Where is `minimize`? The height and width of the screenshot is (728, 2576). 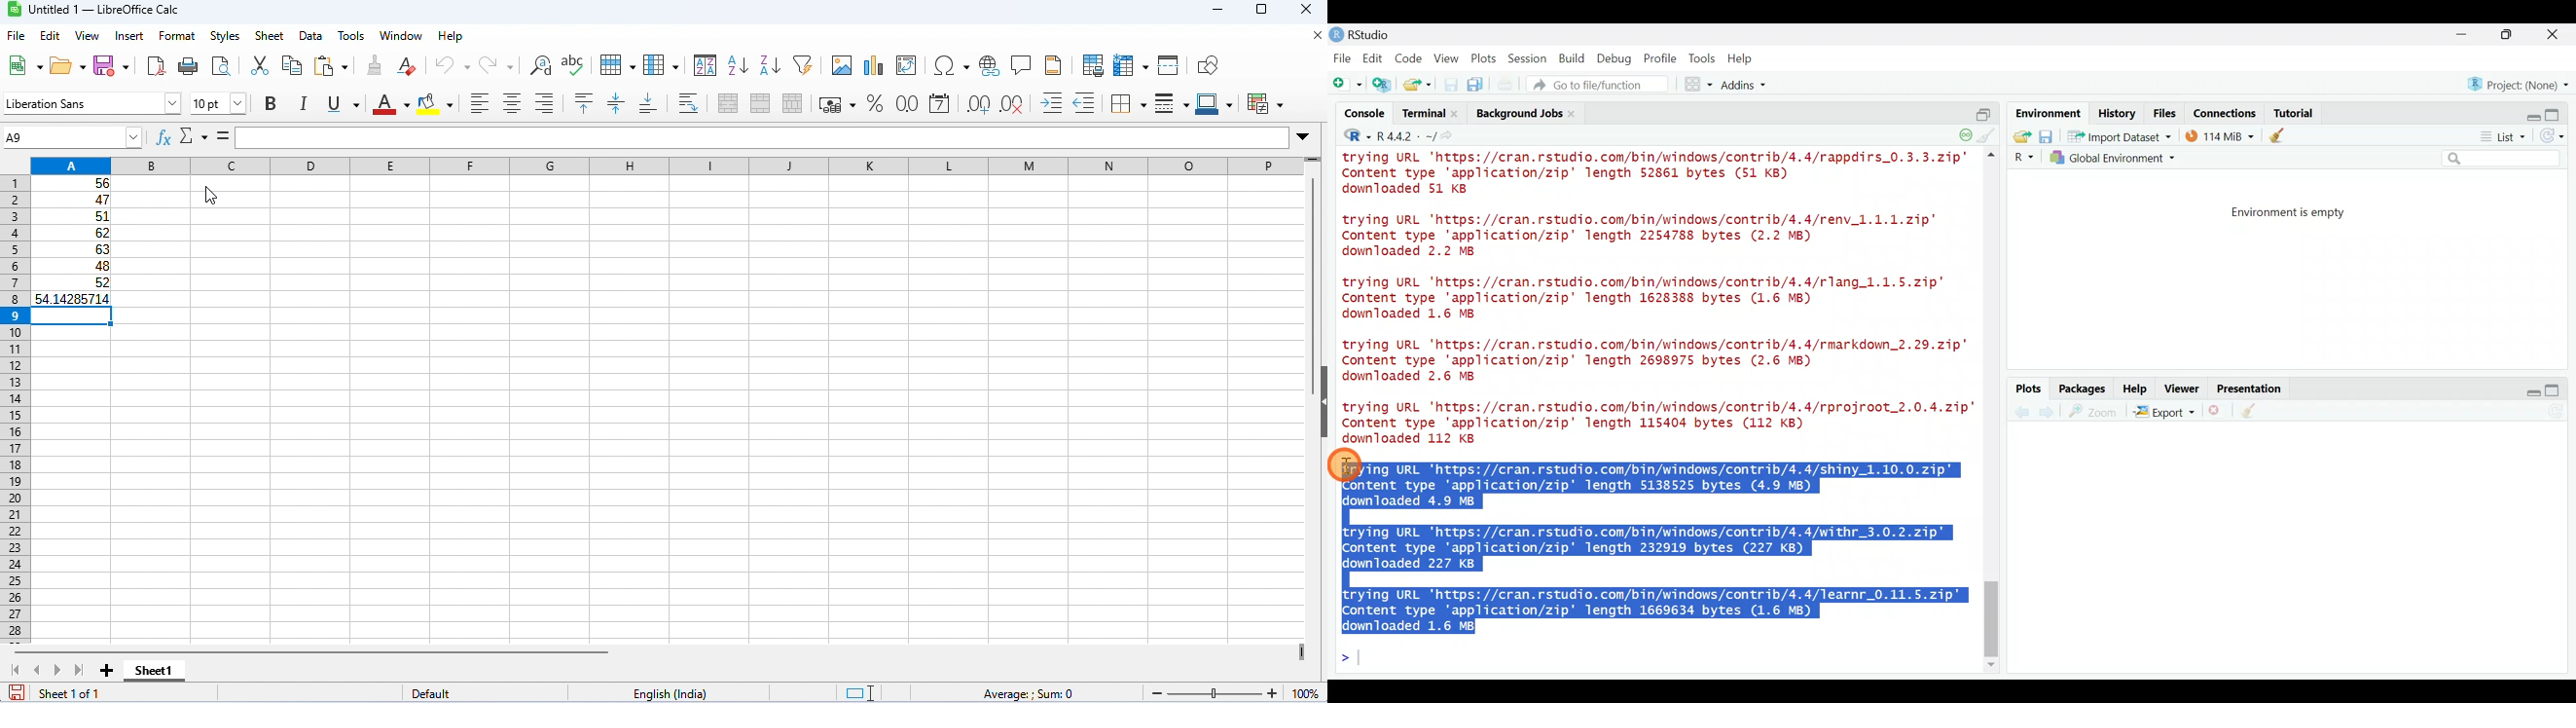
minimize is located at coordinates (2469, 35).